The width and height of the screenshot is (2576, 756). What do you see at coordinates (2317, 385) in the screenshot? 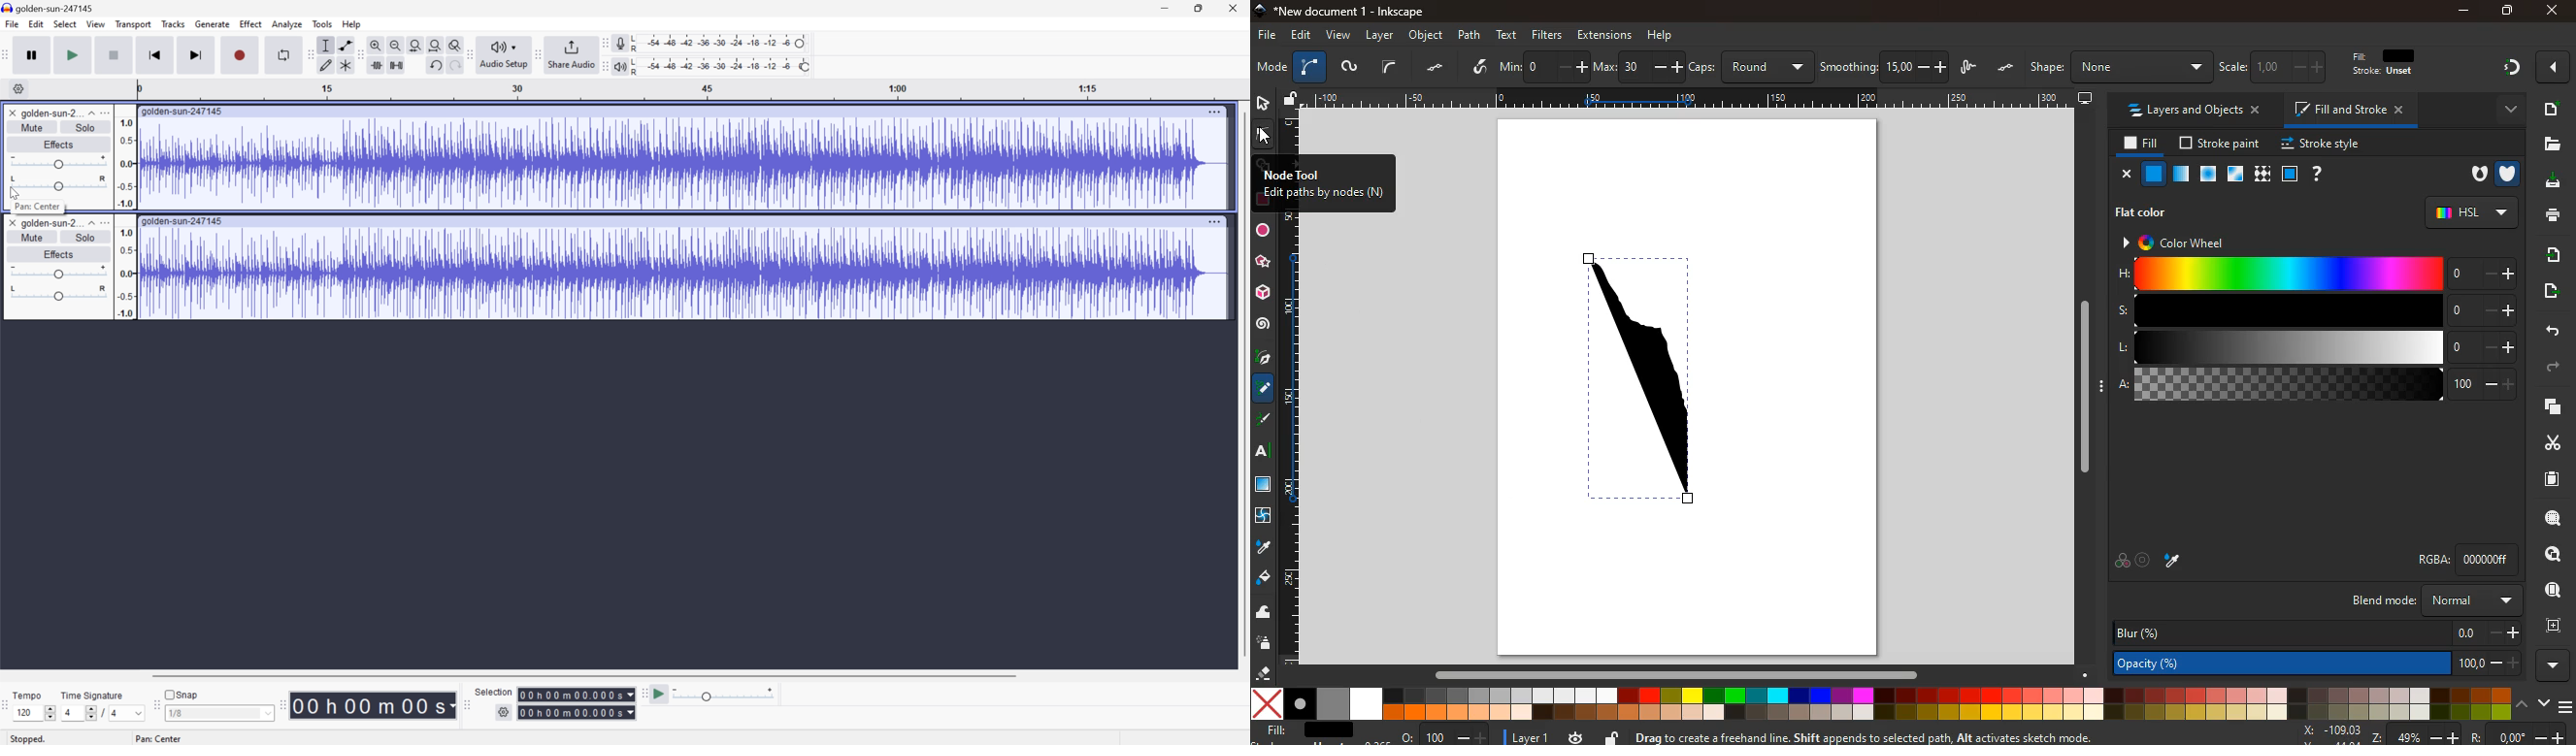
I see `a` at bounding box center [2317, 385].